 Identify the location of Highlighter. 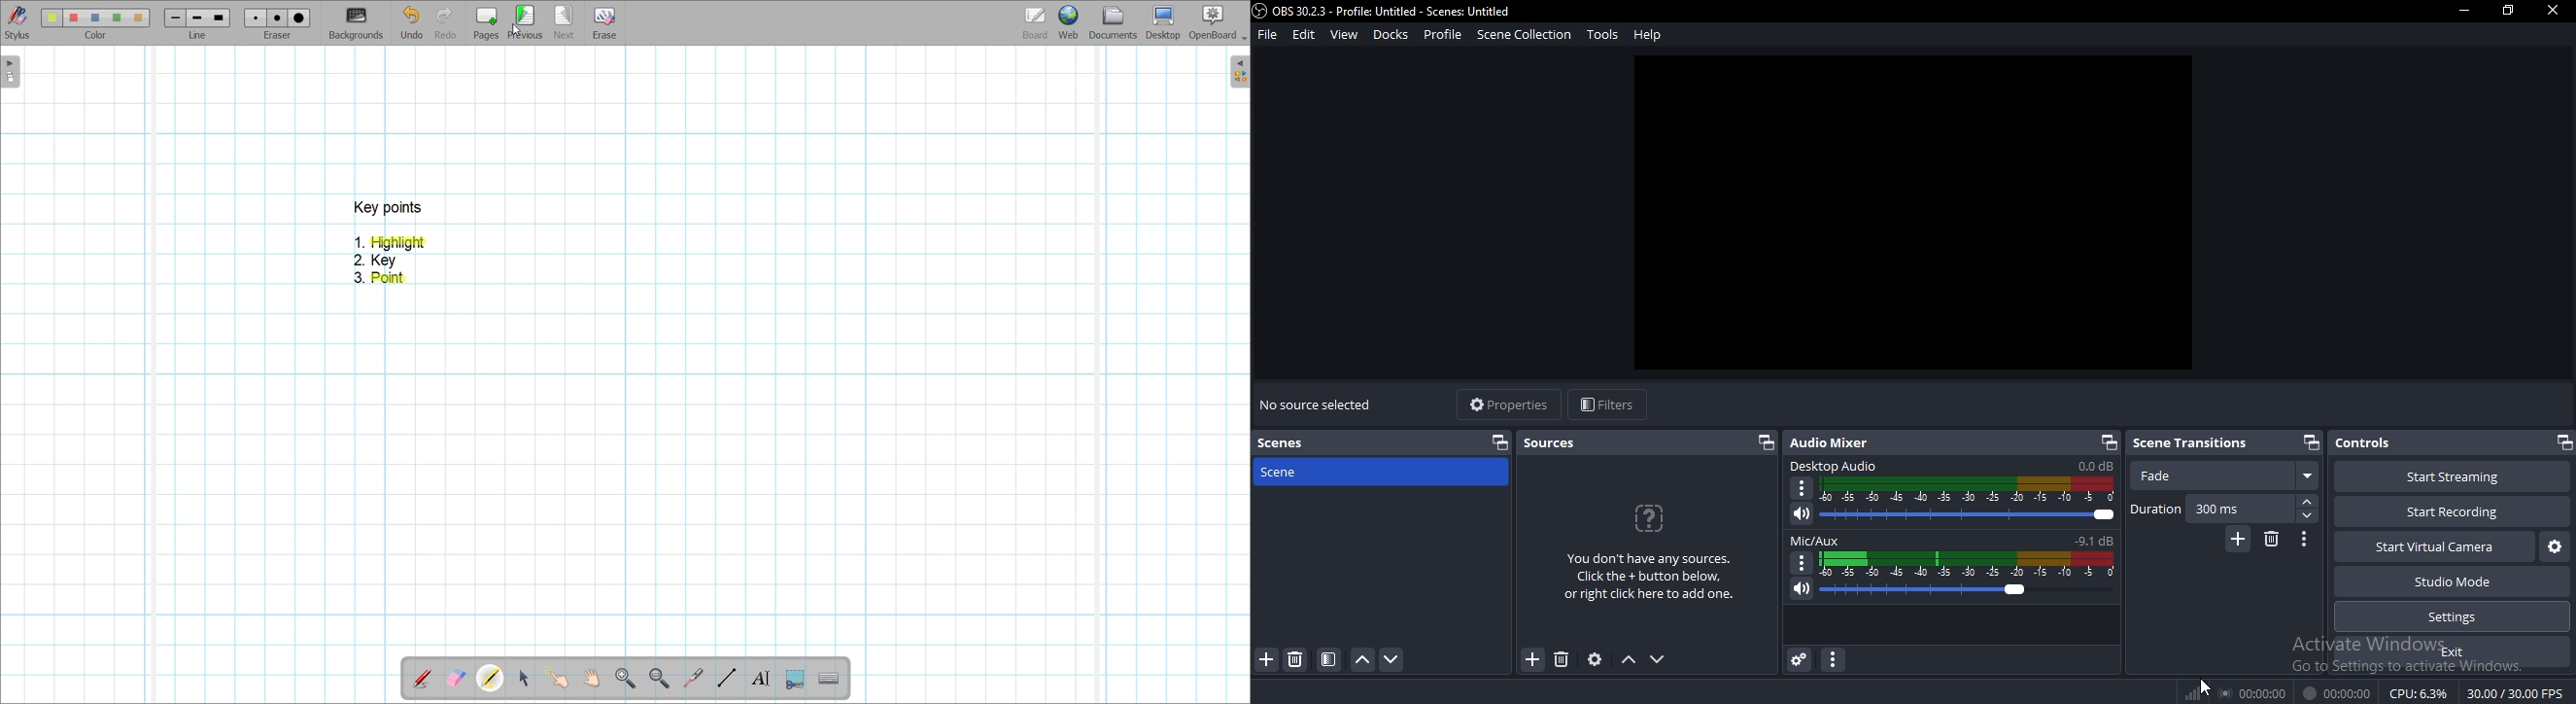
(490, 678).